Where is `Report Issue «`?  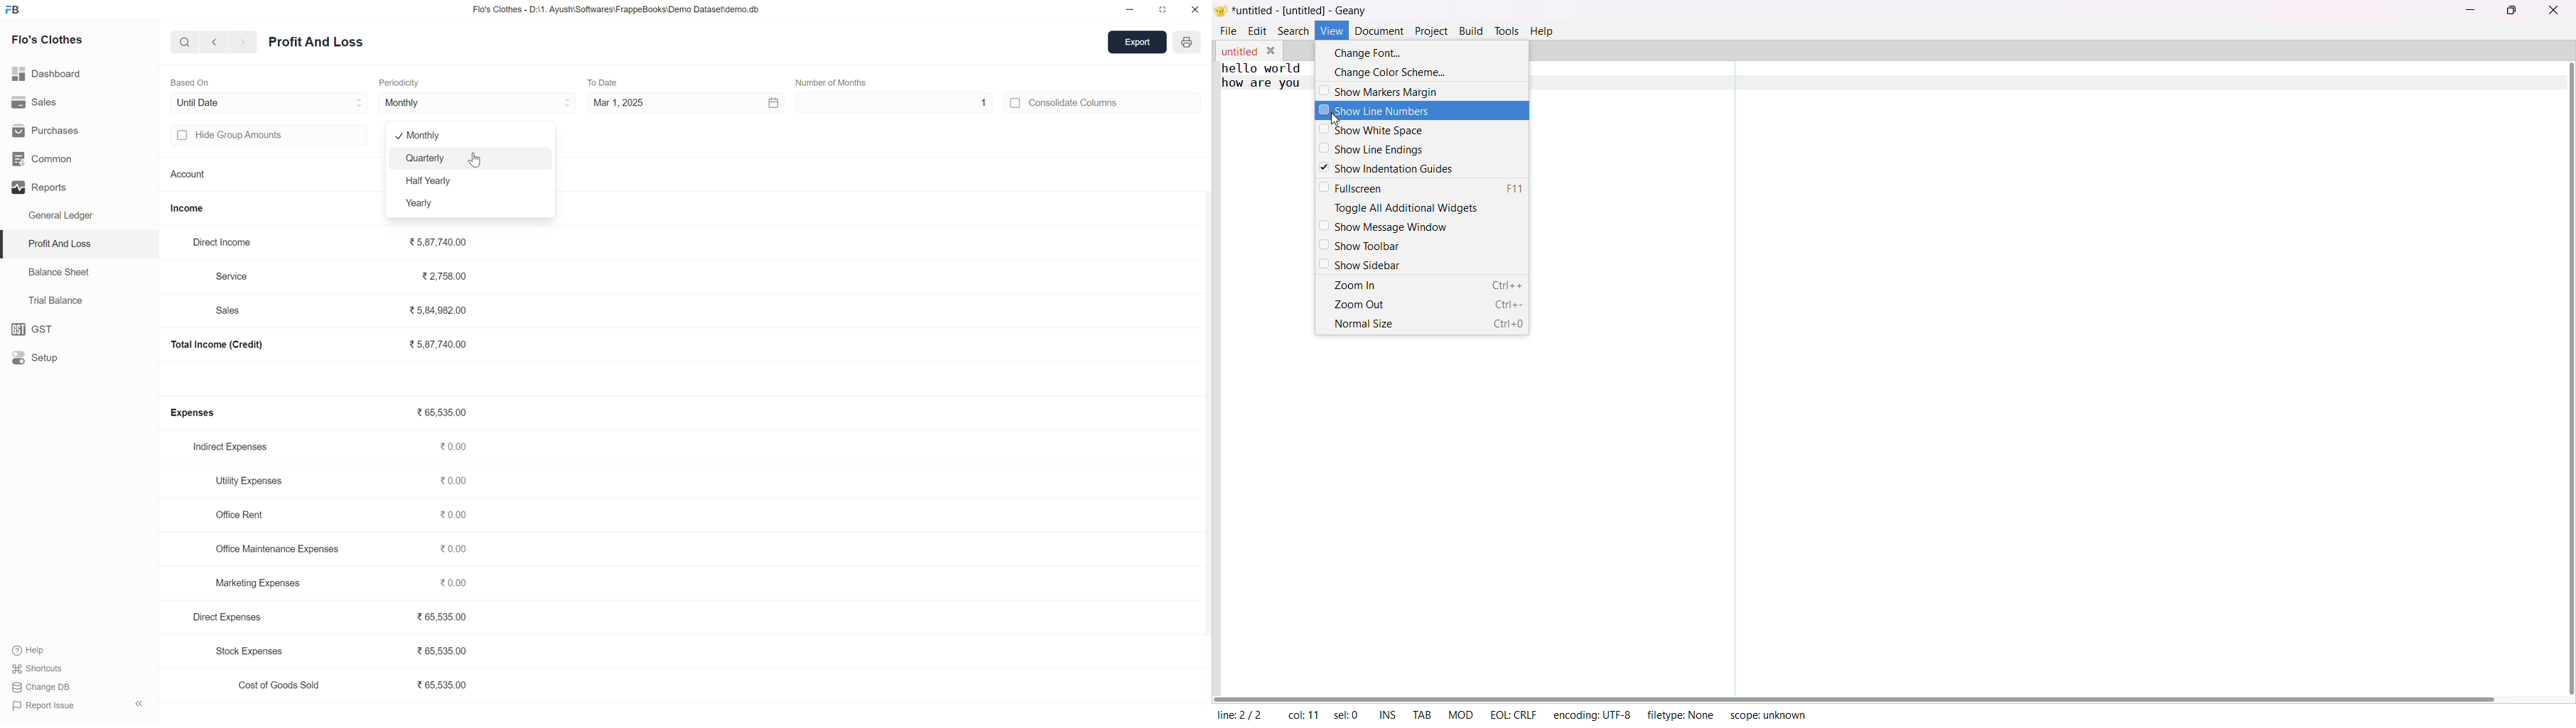 Report Issue « is located at coordinates (80, 706).